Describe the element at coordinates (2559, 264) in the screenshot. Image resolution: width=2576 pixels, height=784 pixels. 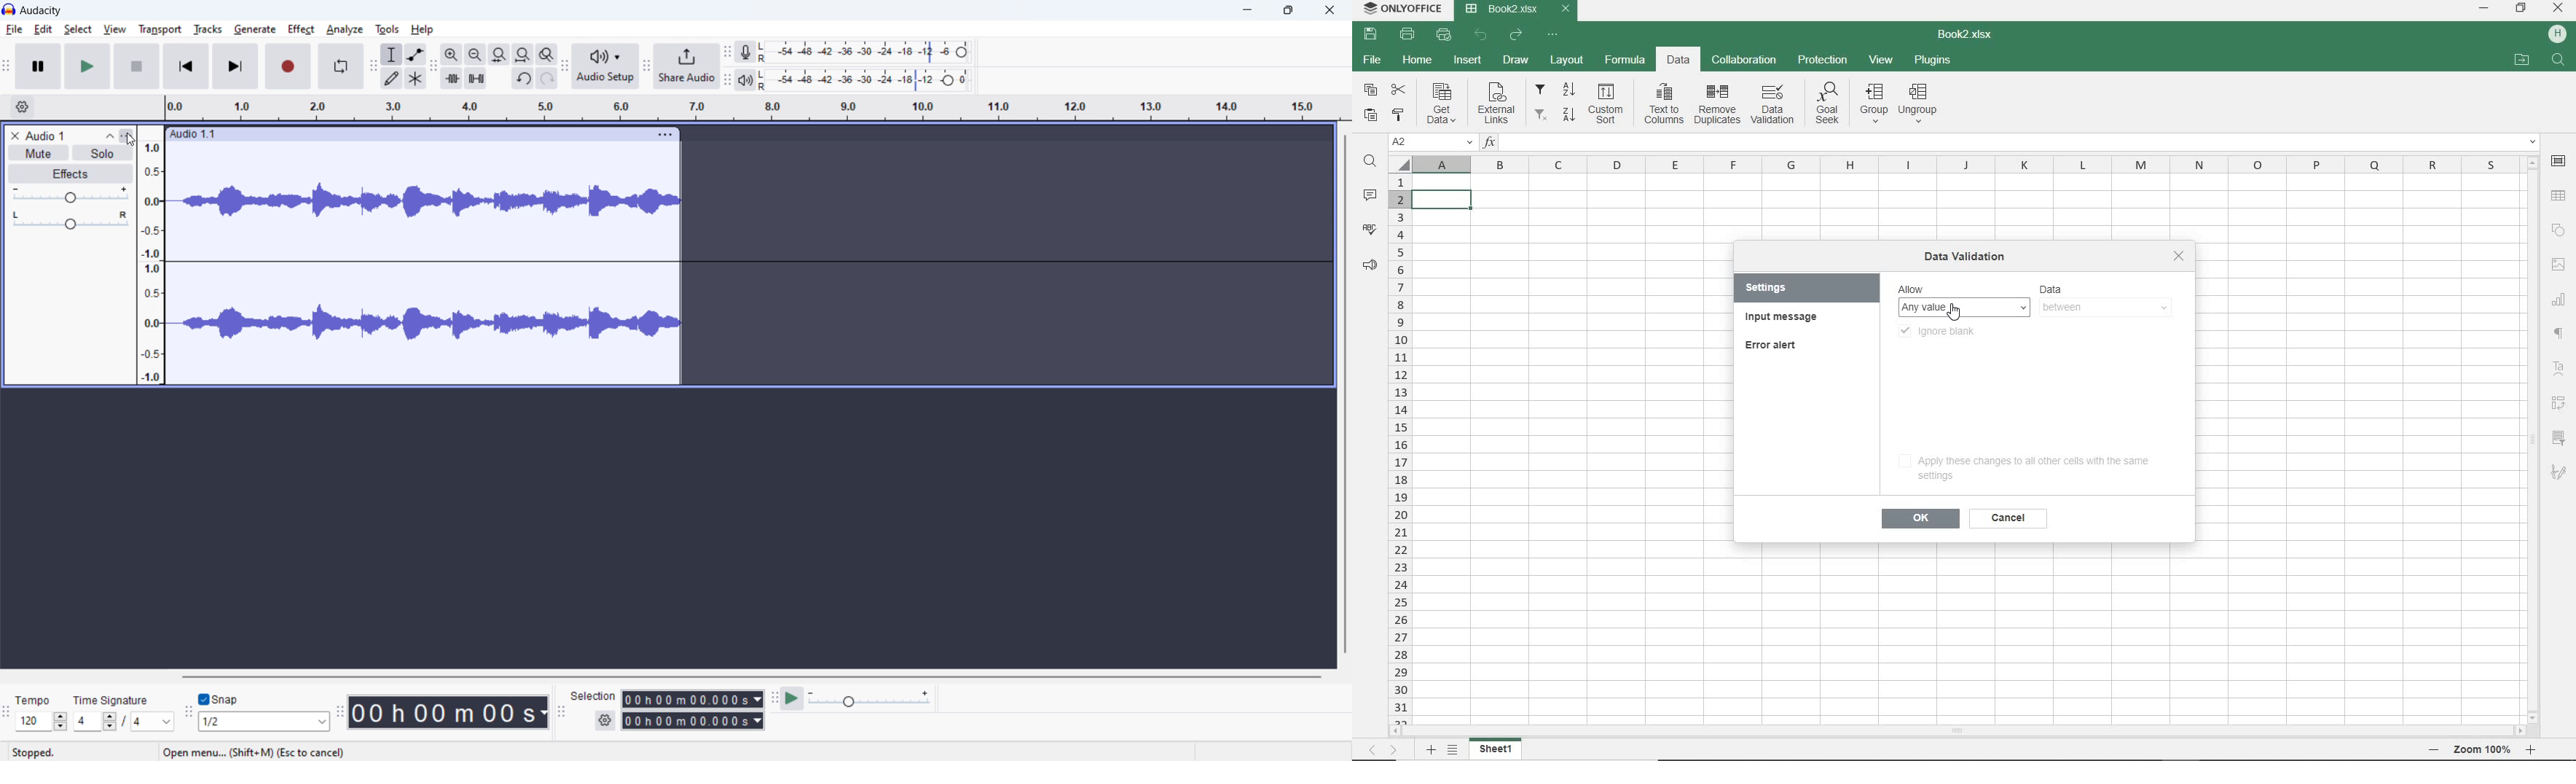
I see `IMAGE` at that location.